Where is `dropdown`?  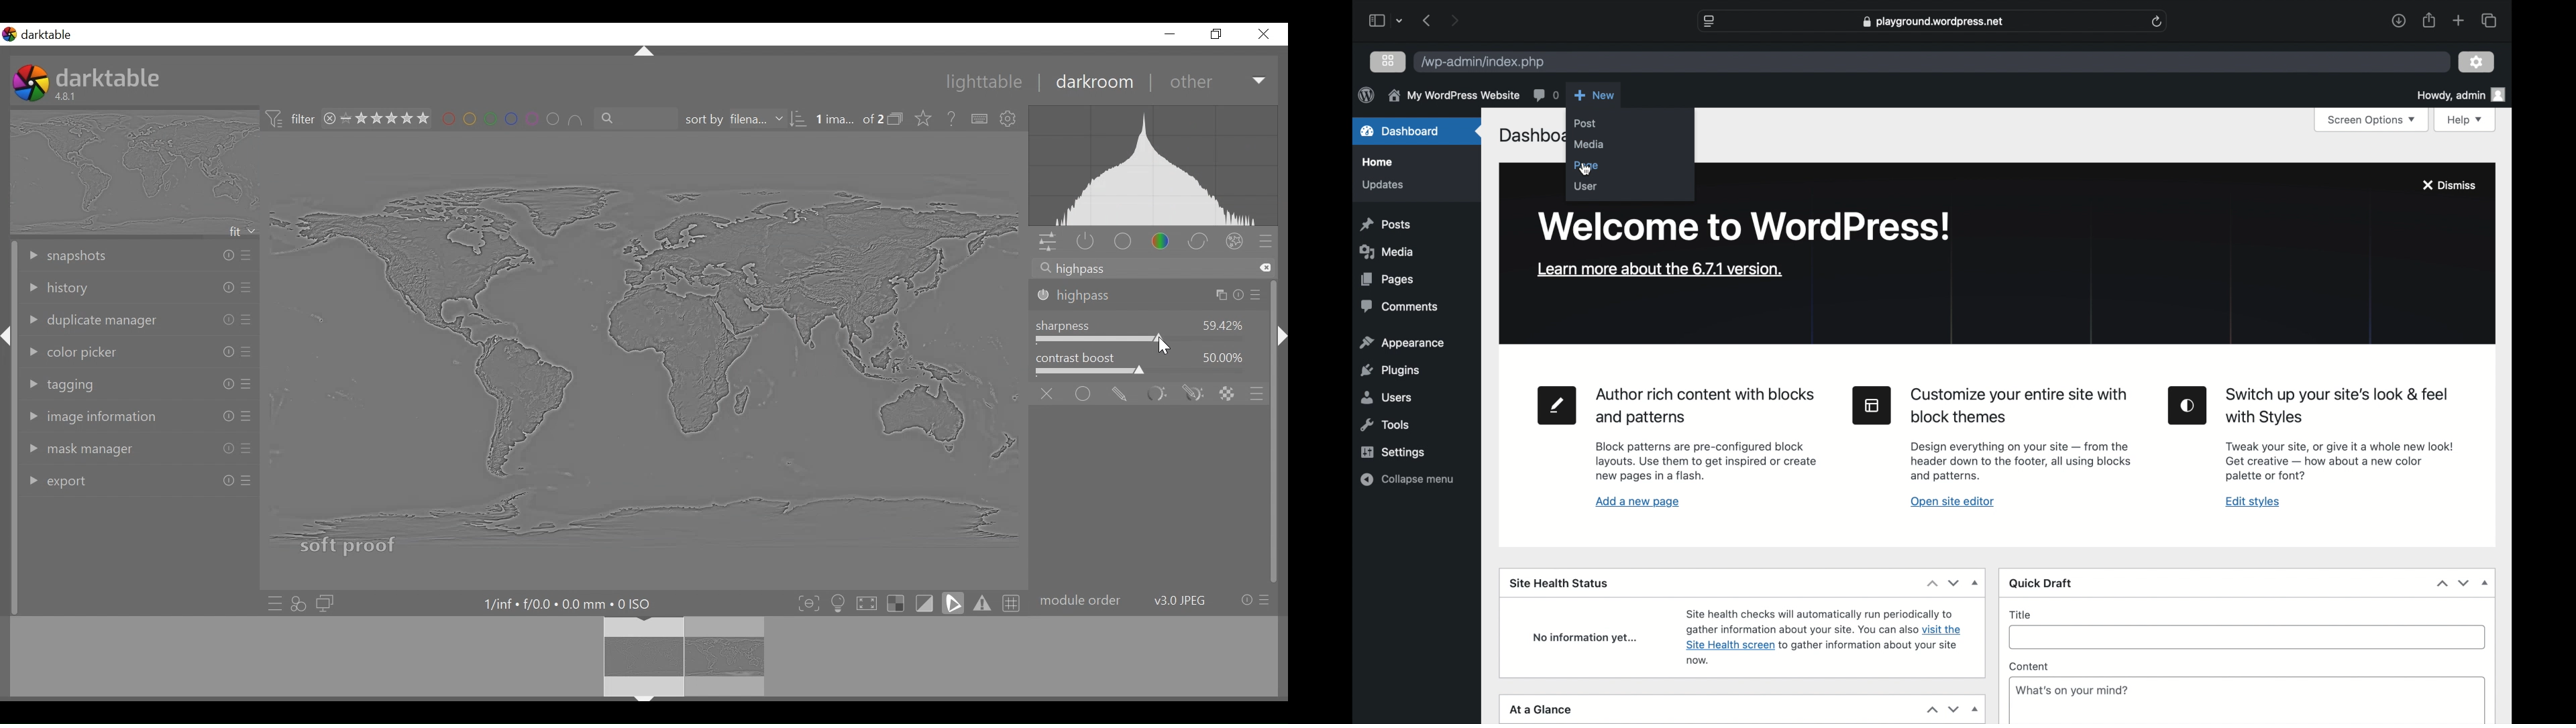 dropdown is located at coordinates (1976, 582).